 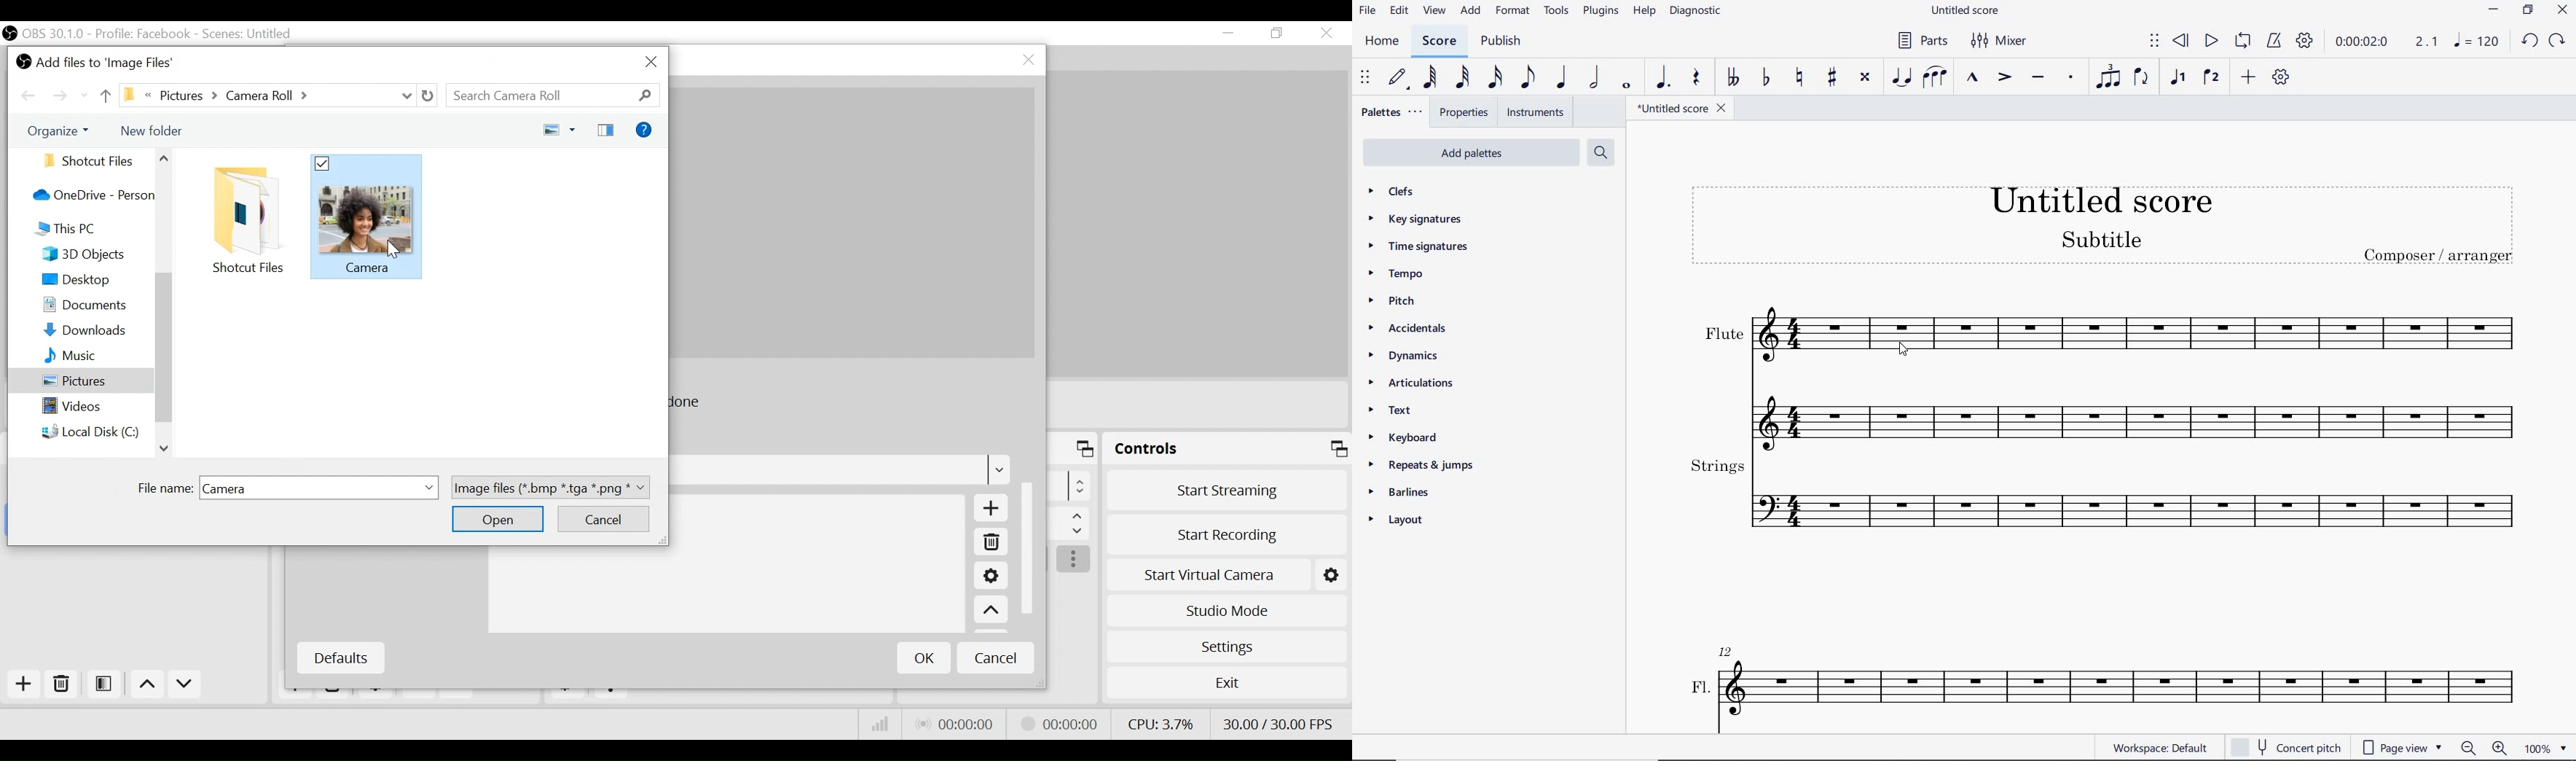 What do you see at coordinates (428, 97) in the screenshot?
I see `Refresh` at bounding box center [428, 97].